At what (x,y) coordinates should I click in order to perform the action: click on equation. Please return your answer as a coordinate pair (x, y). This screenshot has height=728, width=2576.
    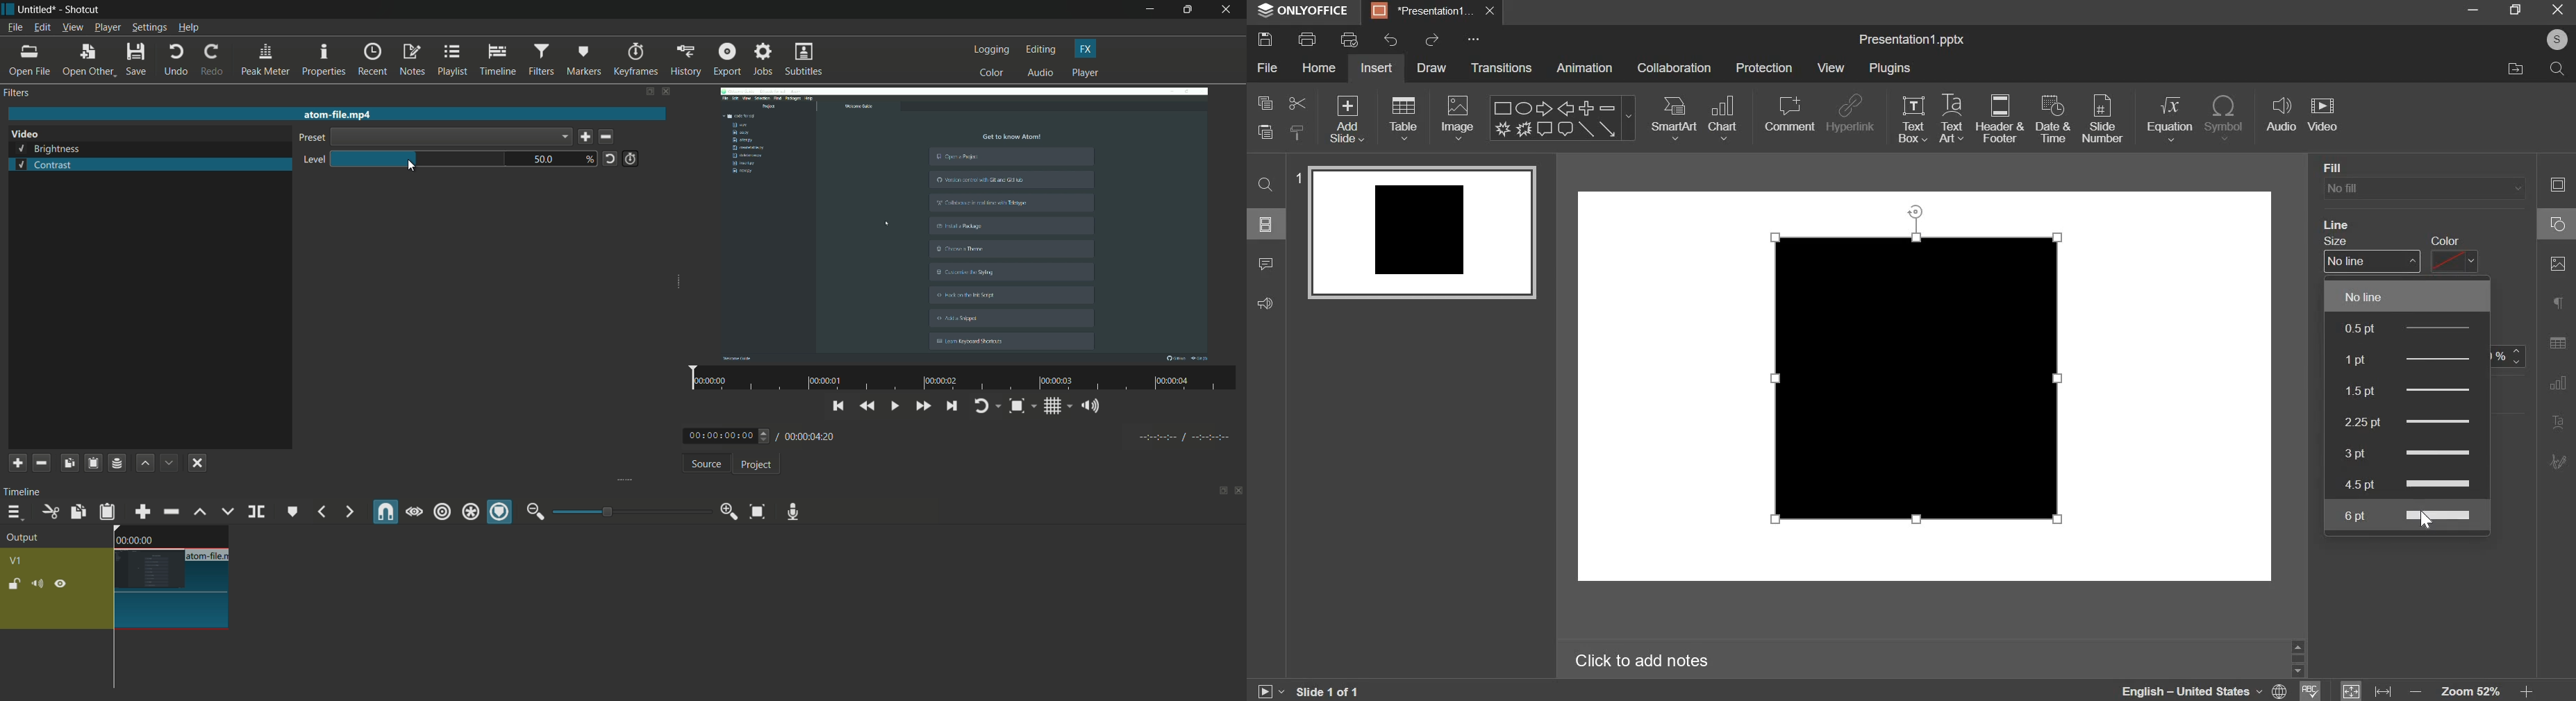
    Looking at the image, I should click on (2170, 119).